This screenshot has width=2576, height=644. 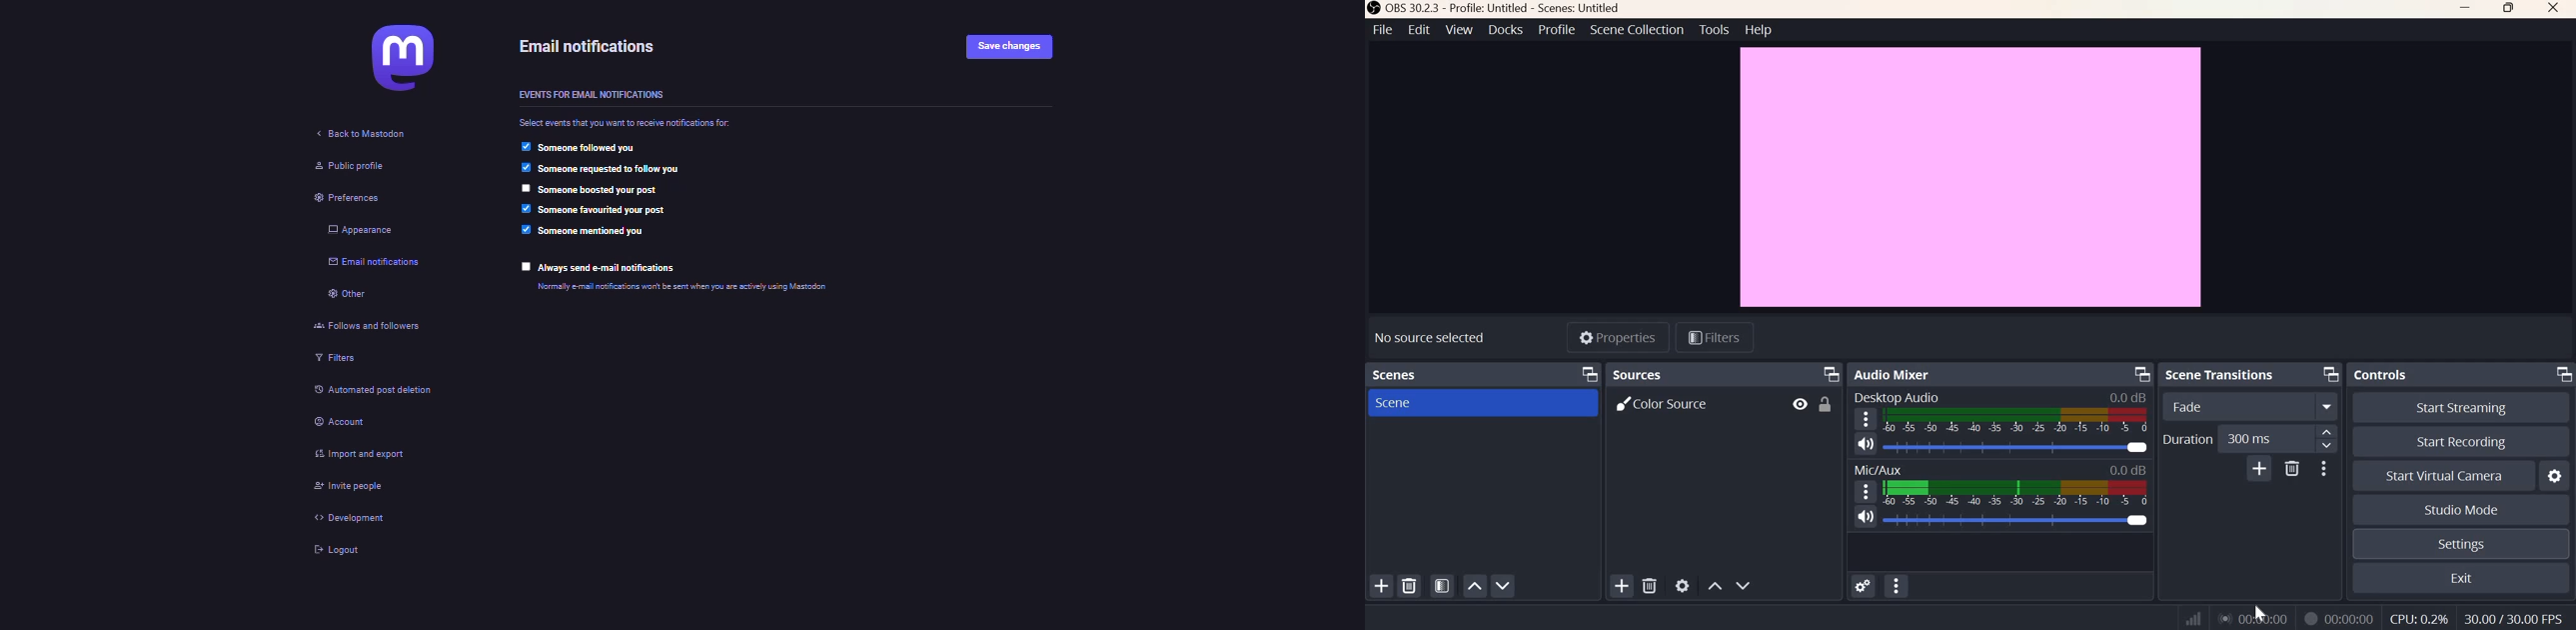 I want to click on Desktop Audio, so click(x=1900, y=397).